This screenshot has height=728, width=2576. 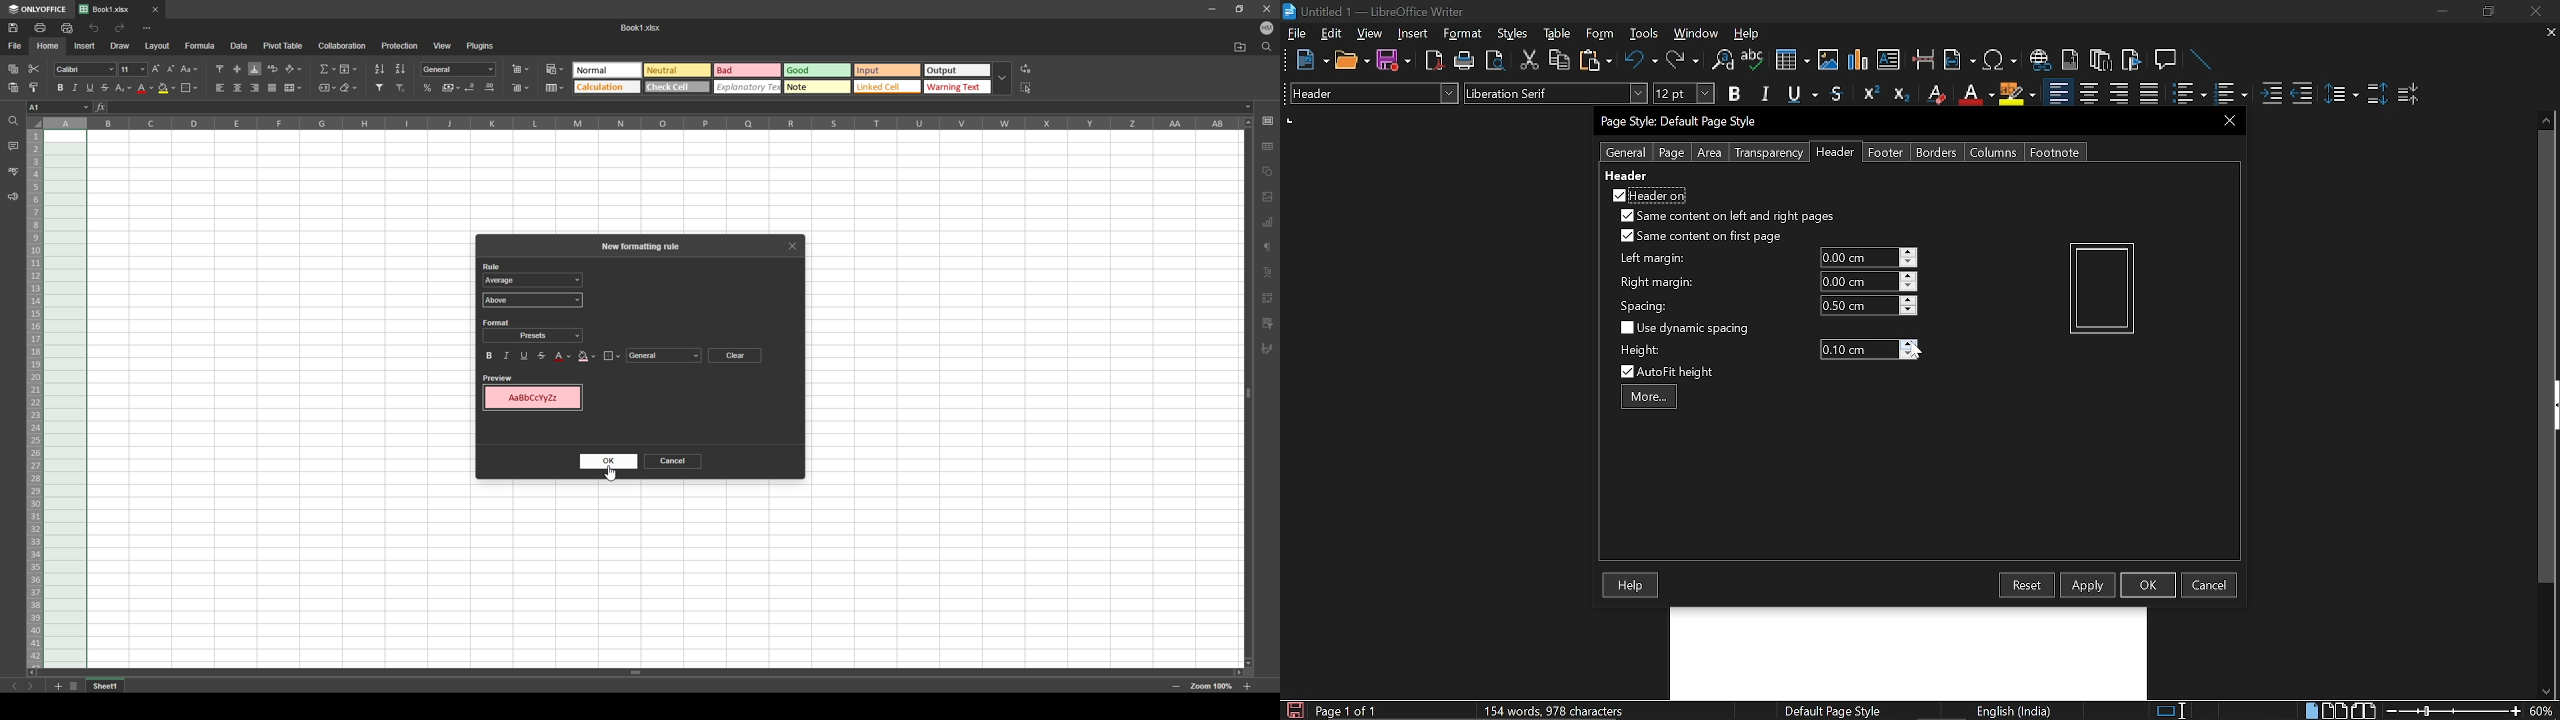 I want to click on Resest, so click(x=2027, y=585).